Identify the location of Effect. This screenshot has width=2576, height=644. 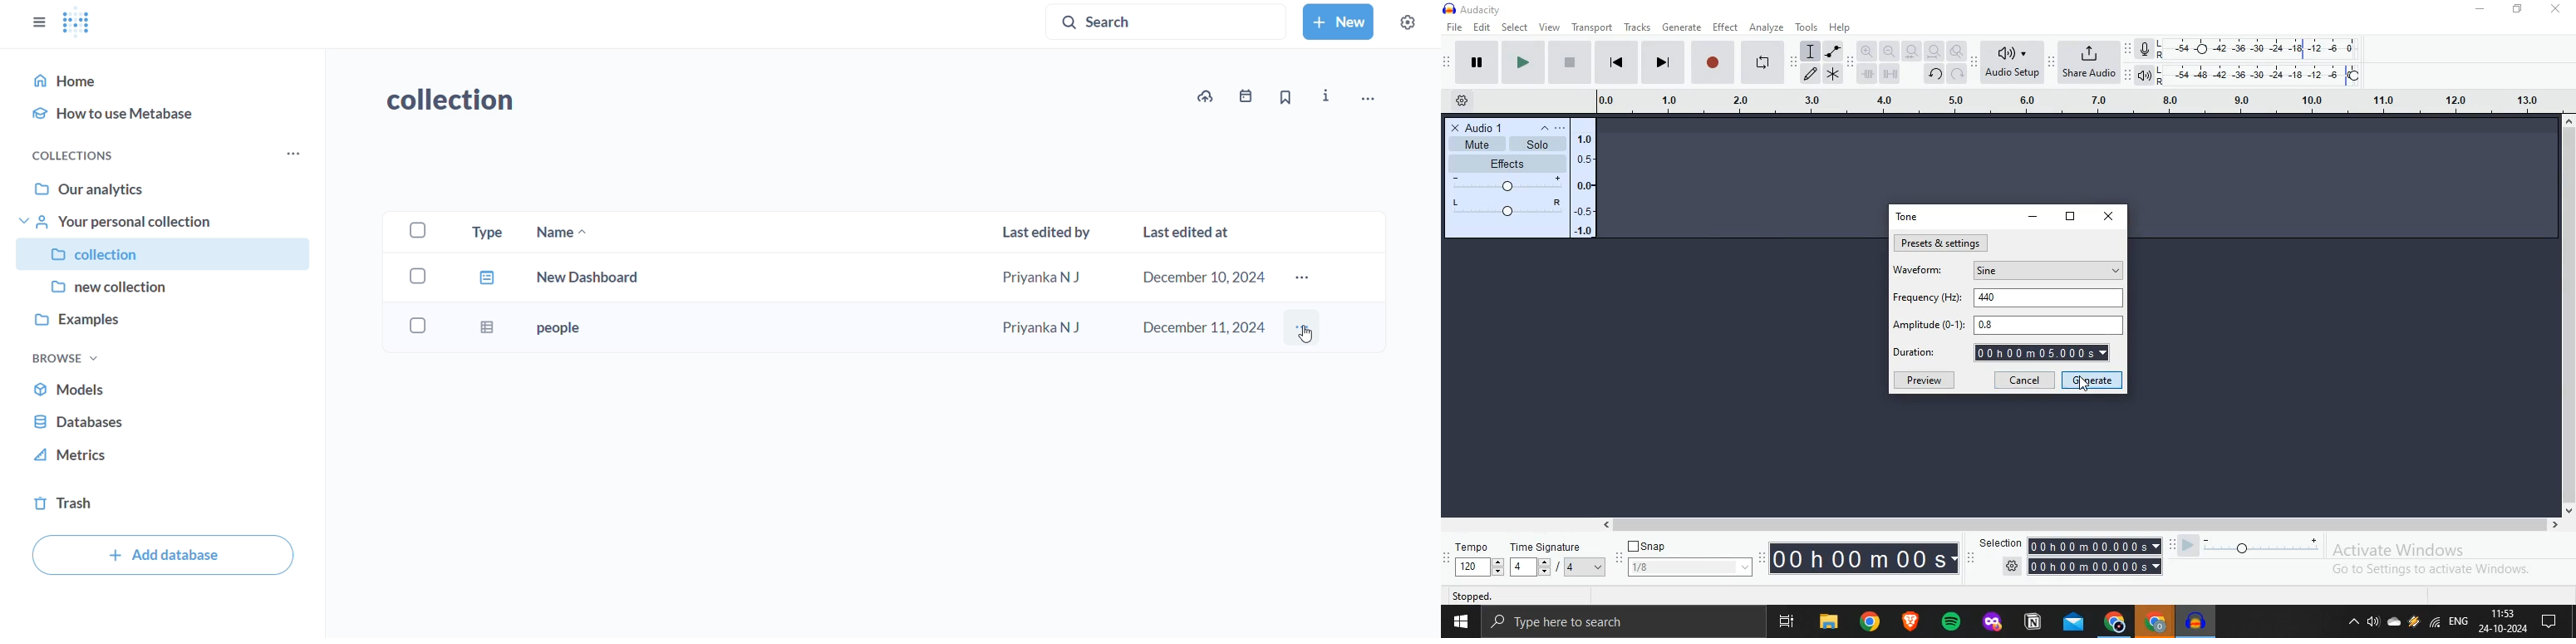
(1728, 26).